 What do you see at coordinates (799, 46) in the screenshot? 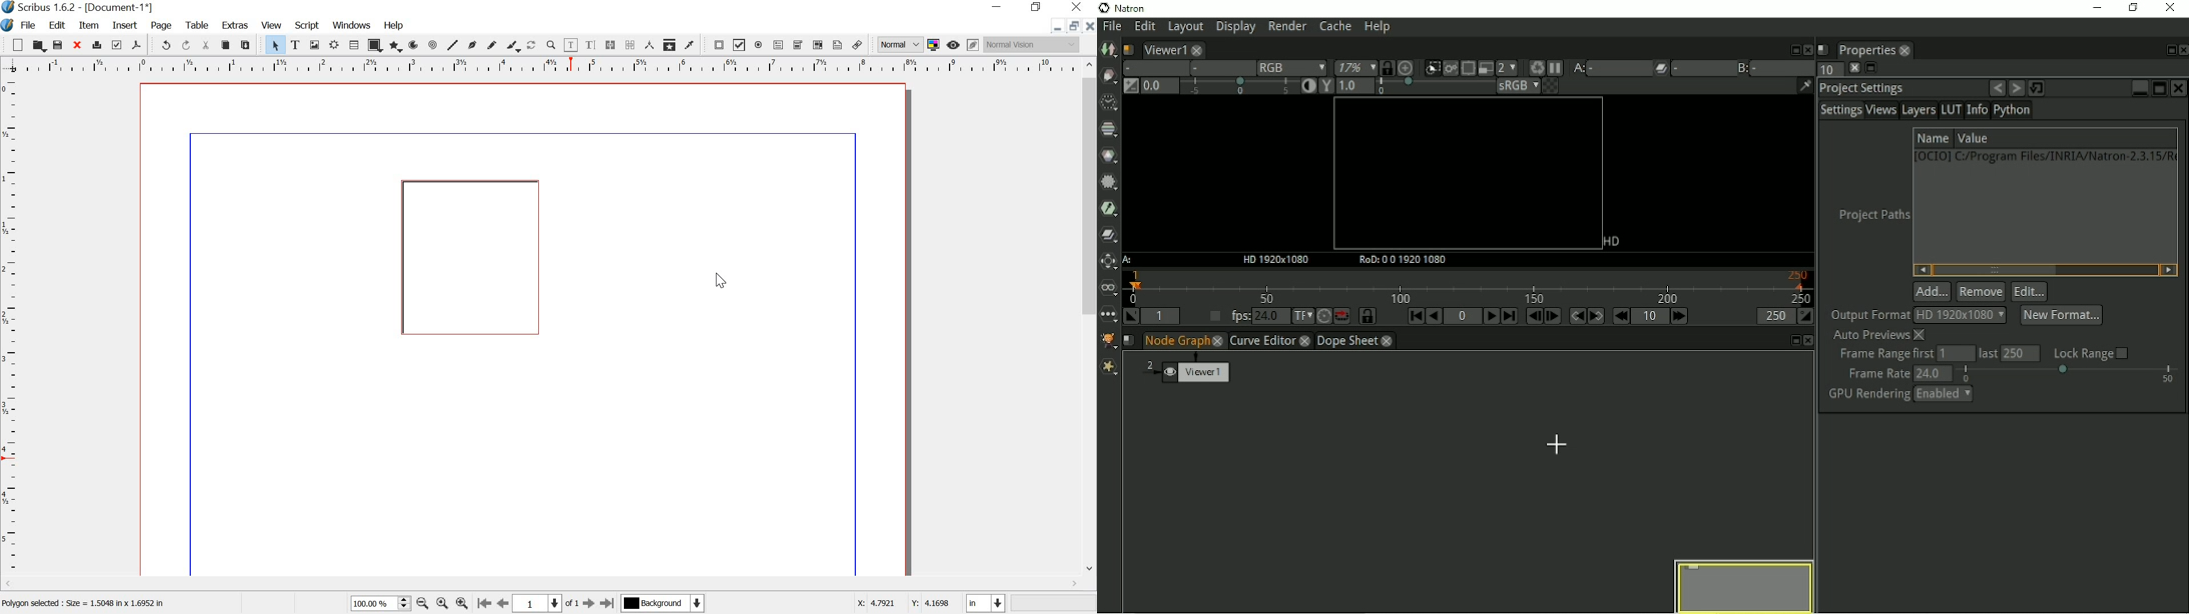
I see `pdf combo box` at bounding box center [799, 46].